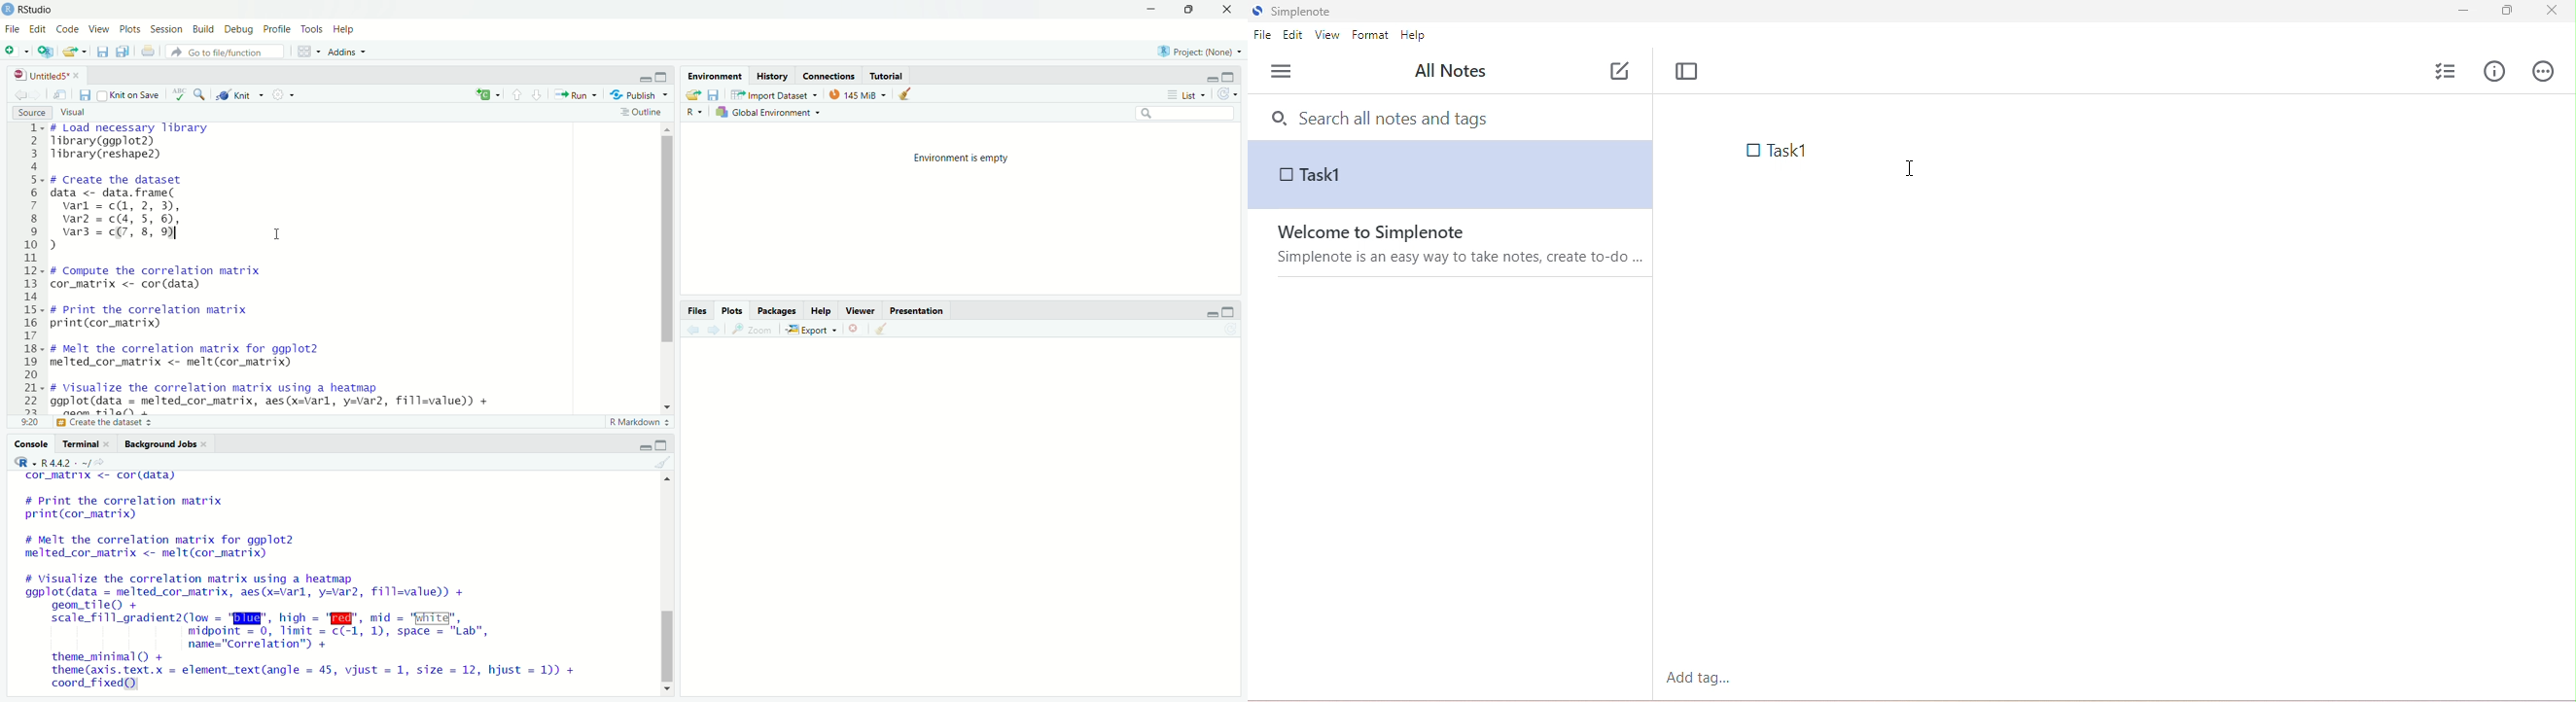  What do you see at coordinates (1782, 150) in the screenshot?
I see `note text with checklist` at bounding box center [1782, 150].